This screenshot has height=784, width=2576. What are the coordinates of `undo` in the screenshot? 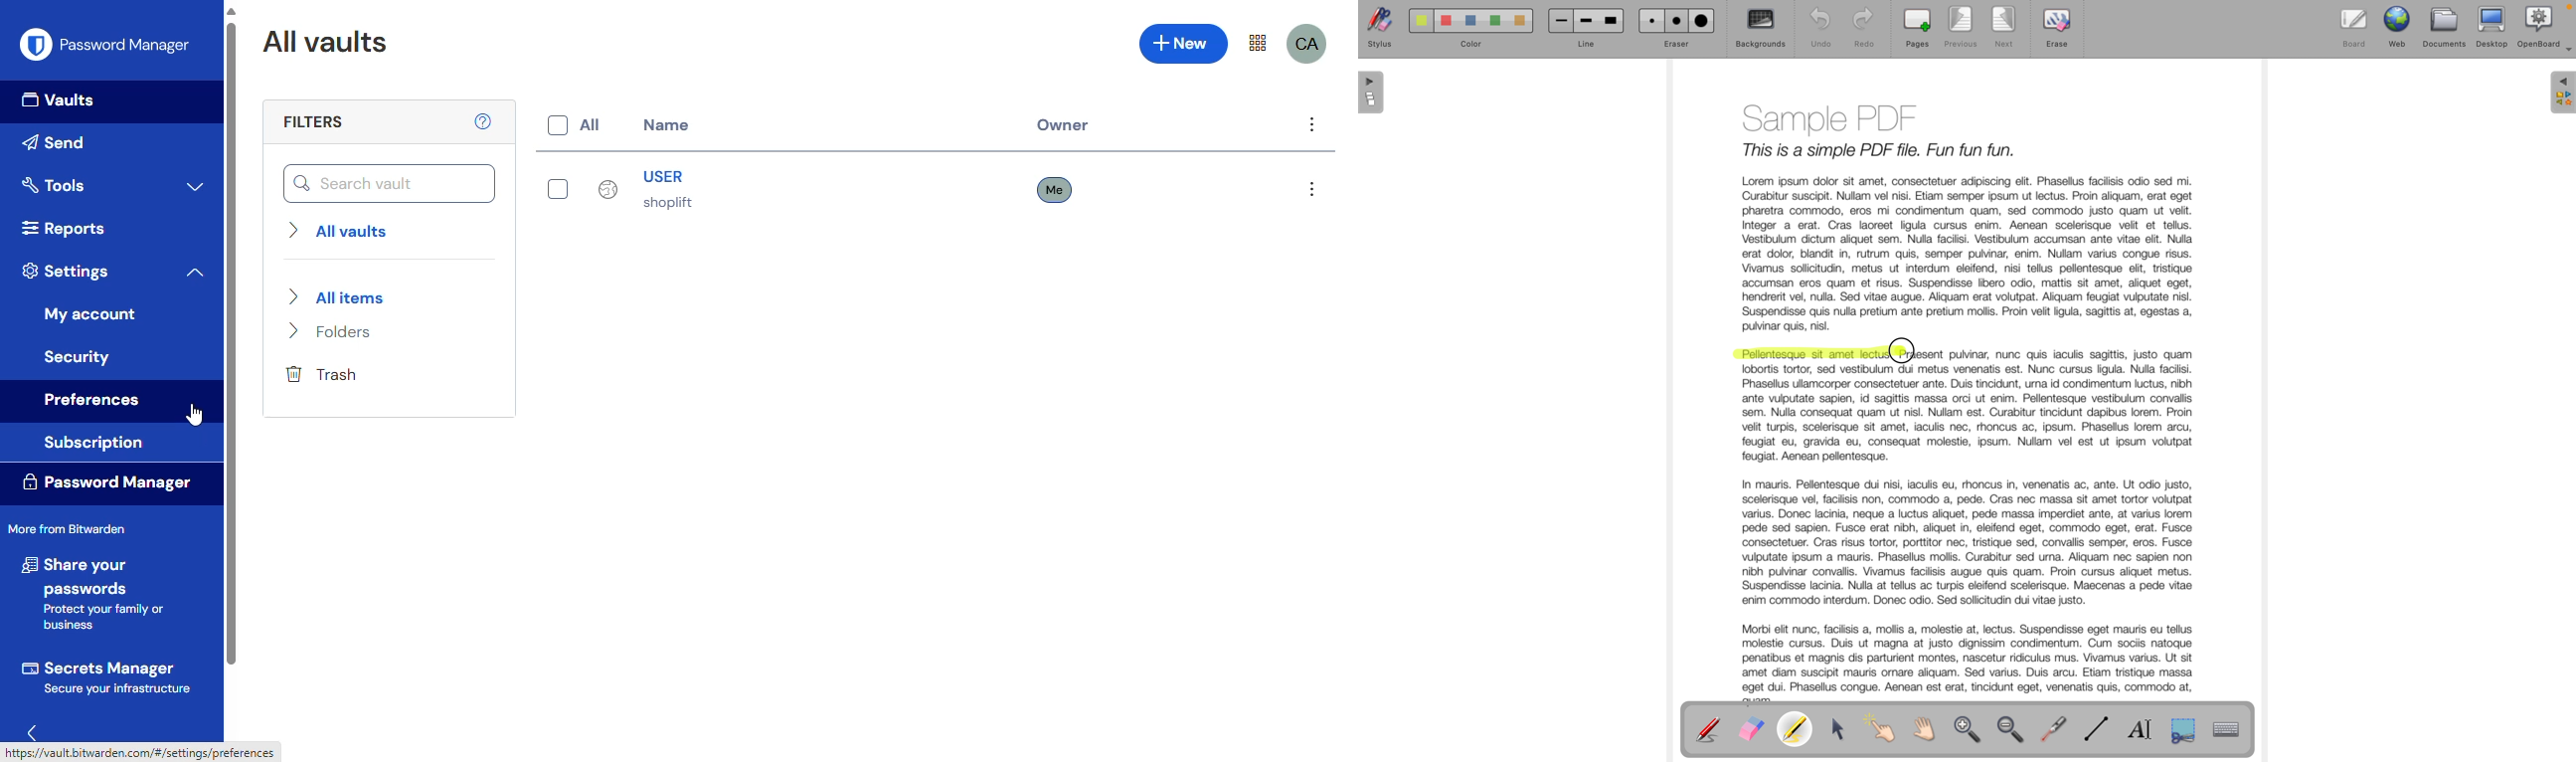 It's located at (1815, 28).